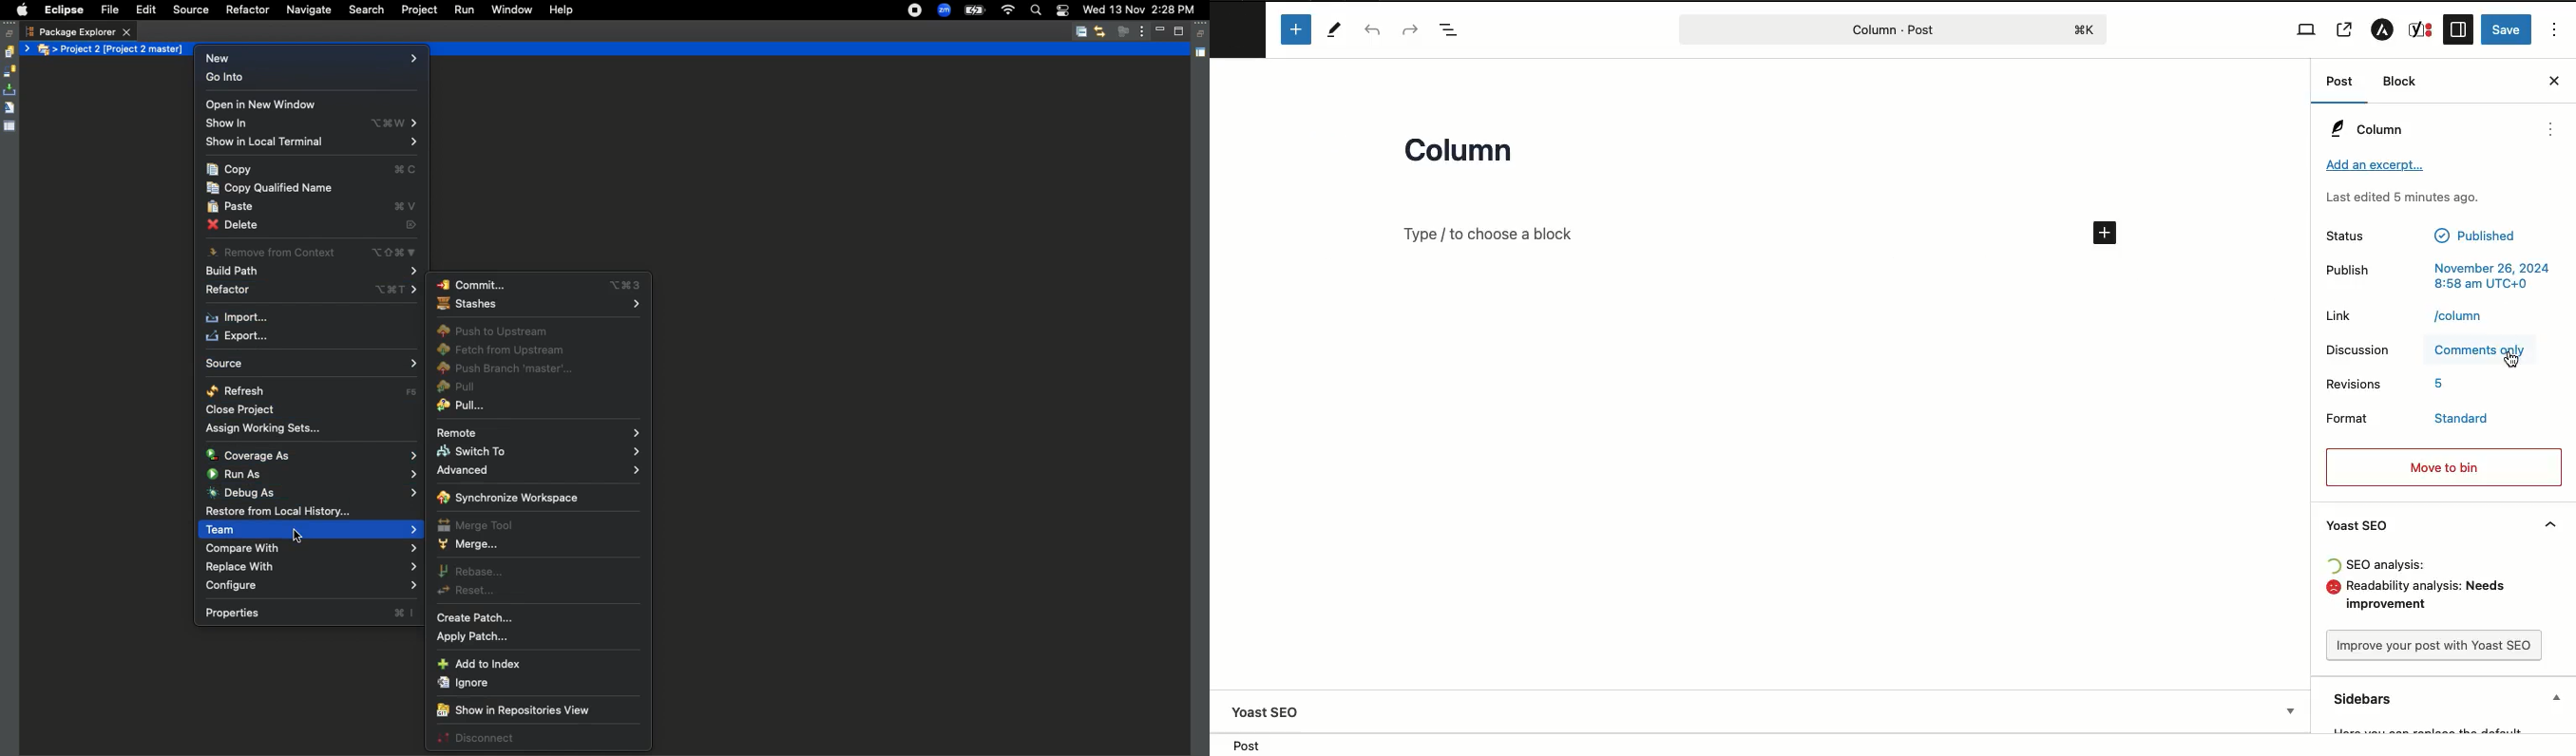  What do you see at coordinates (1454, 31) in the screenshot?
I see `Document overview` at bounding box center [1454, 31].